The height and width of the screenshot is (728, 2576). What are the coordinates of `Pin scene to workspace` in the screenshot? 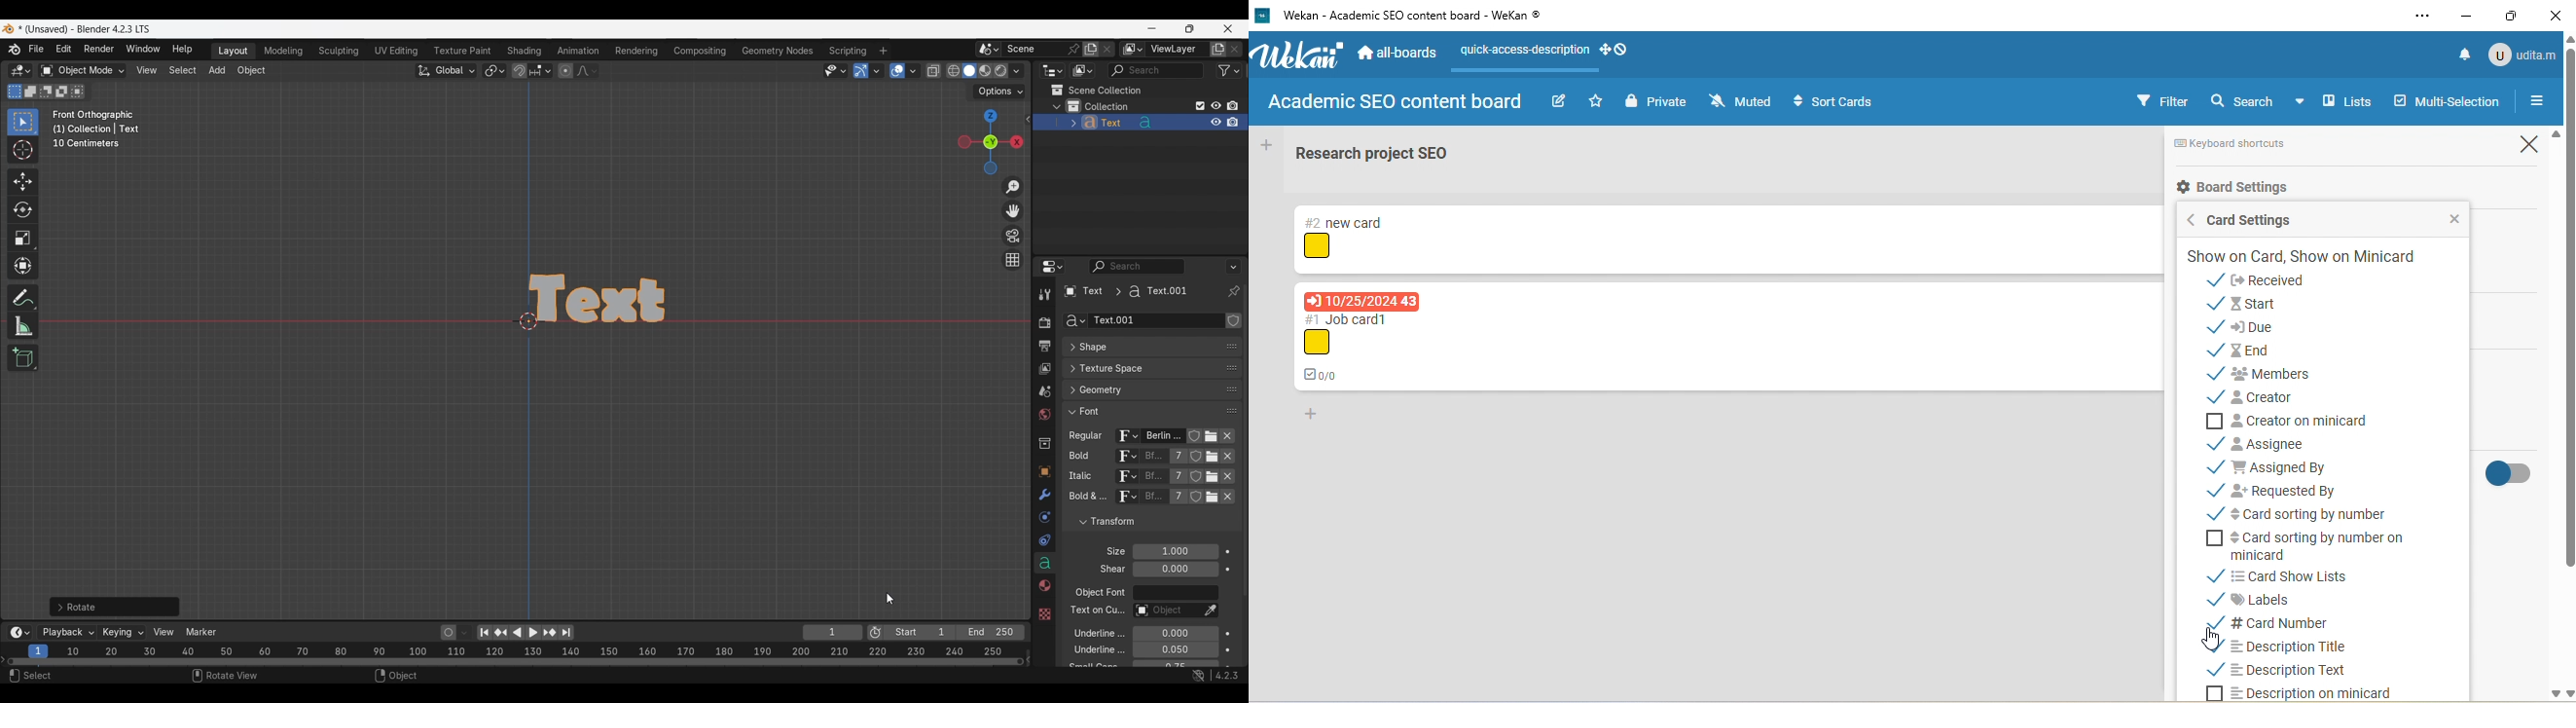 It's located at (1044, 49).